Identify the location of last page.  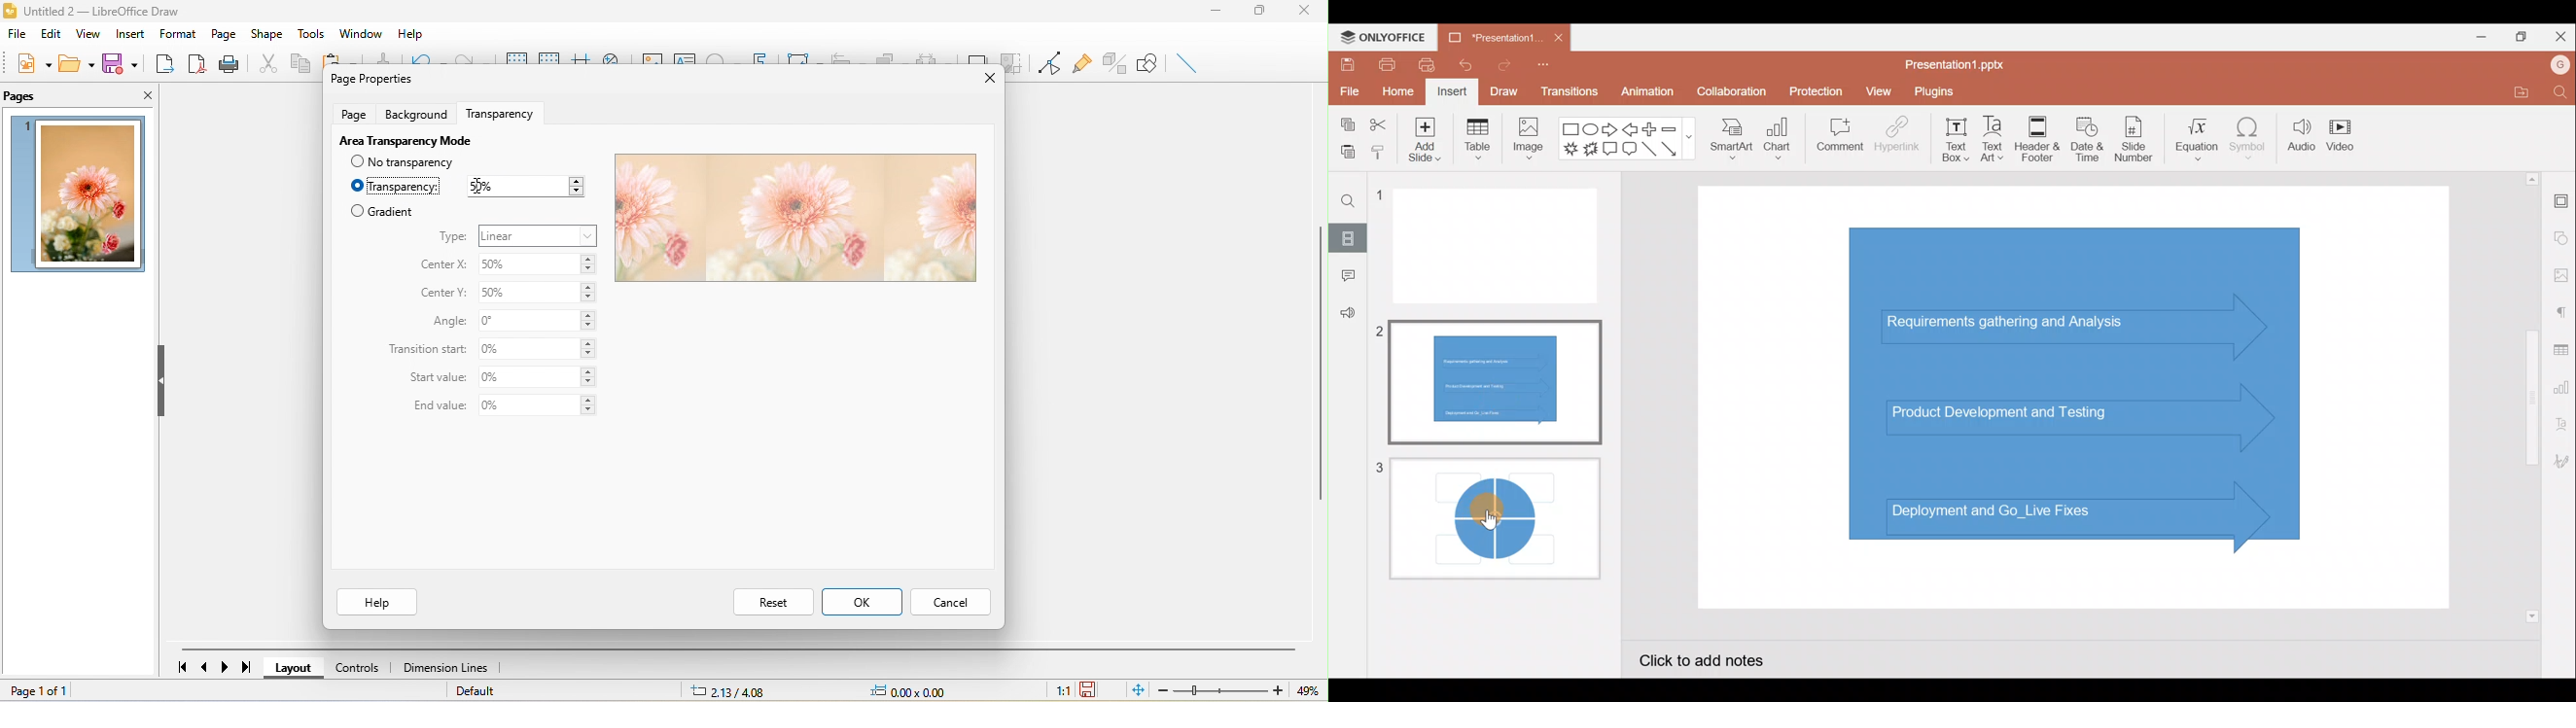
(242, 667).